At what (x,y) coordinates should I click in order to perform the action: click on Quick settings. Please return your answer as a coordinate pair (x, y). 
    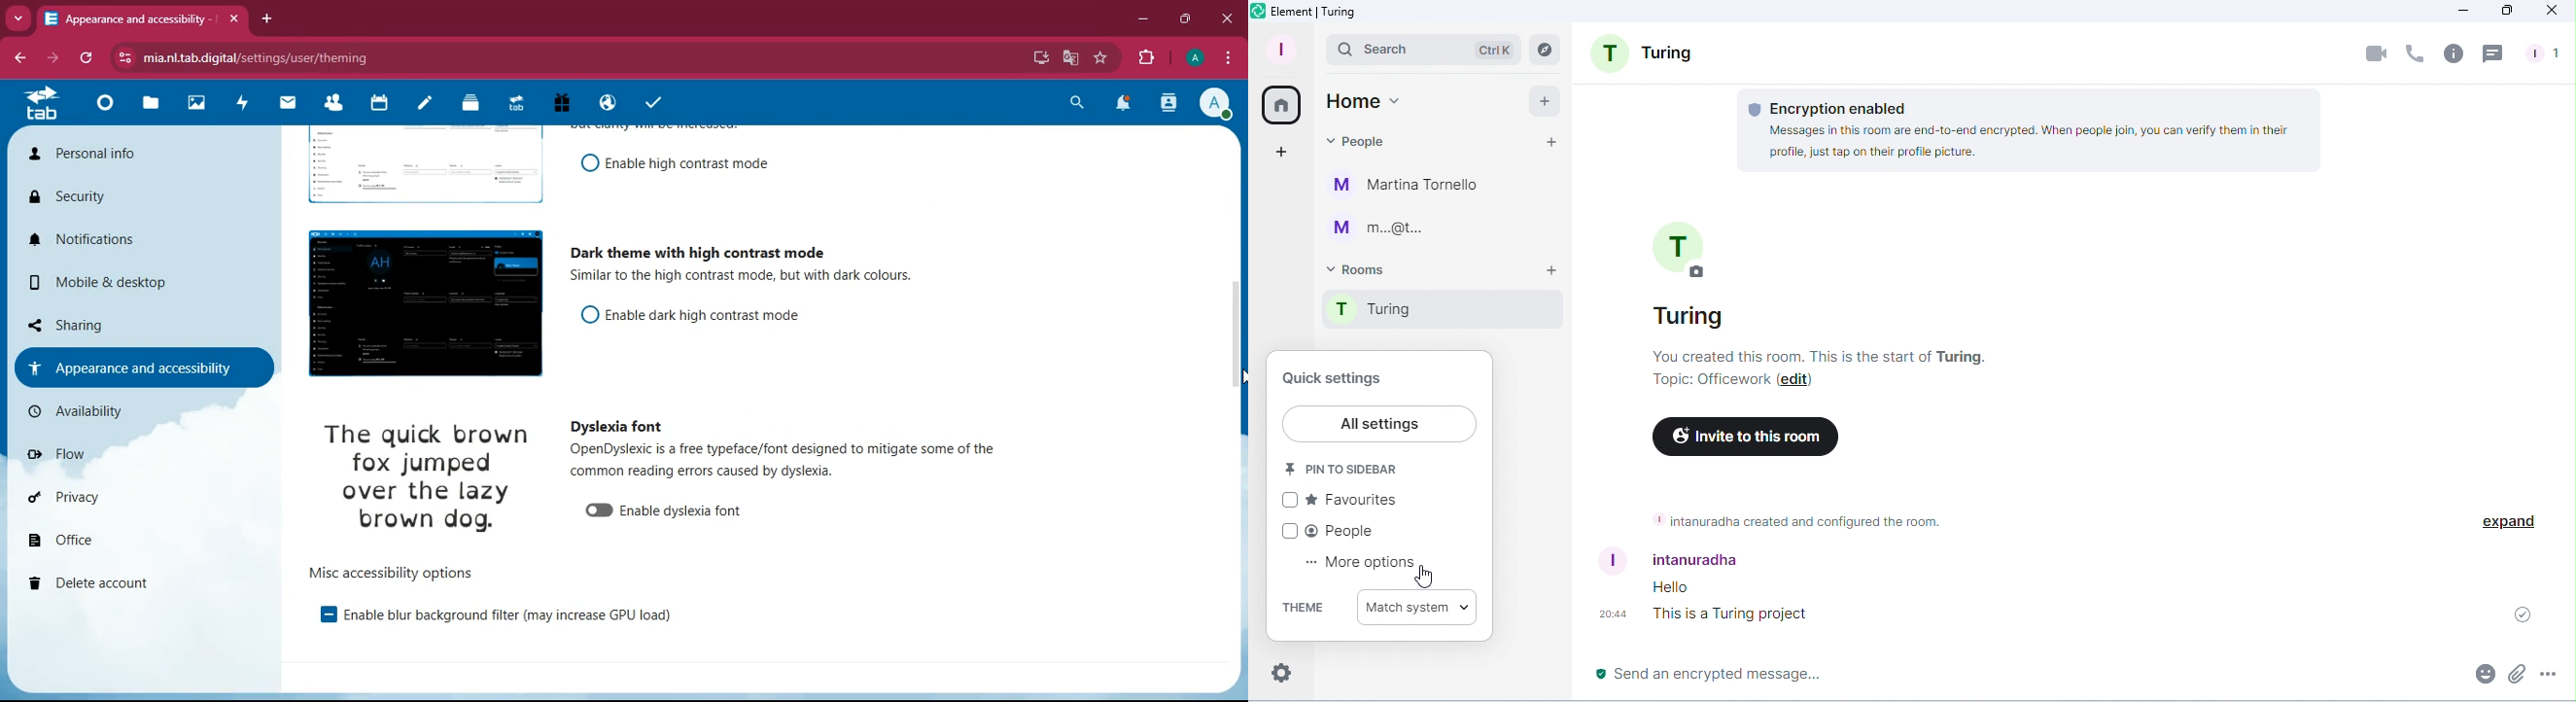
    Looking at the image, I should click on (1279, 676).